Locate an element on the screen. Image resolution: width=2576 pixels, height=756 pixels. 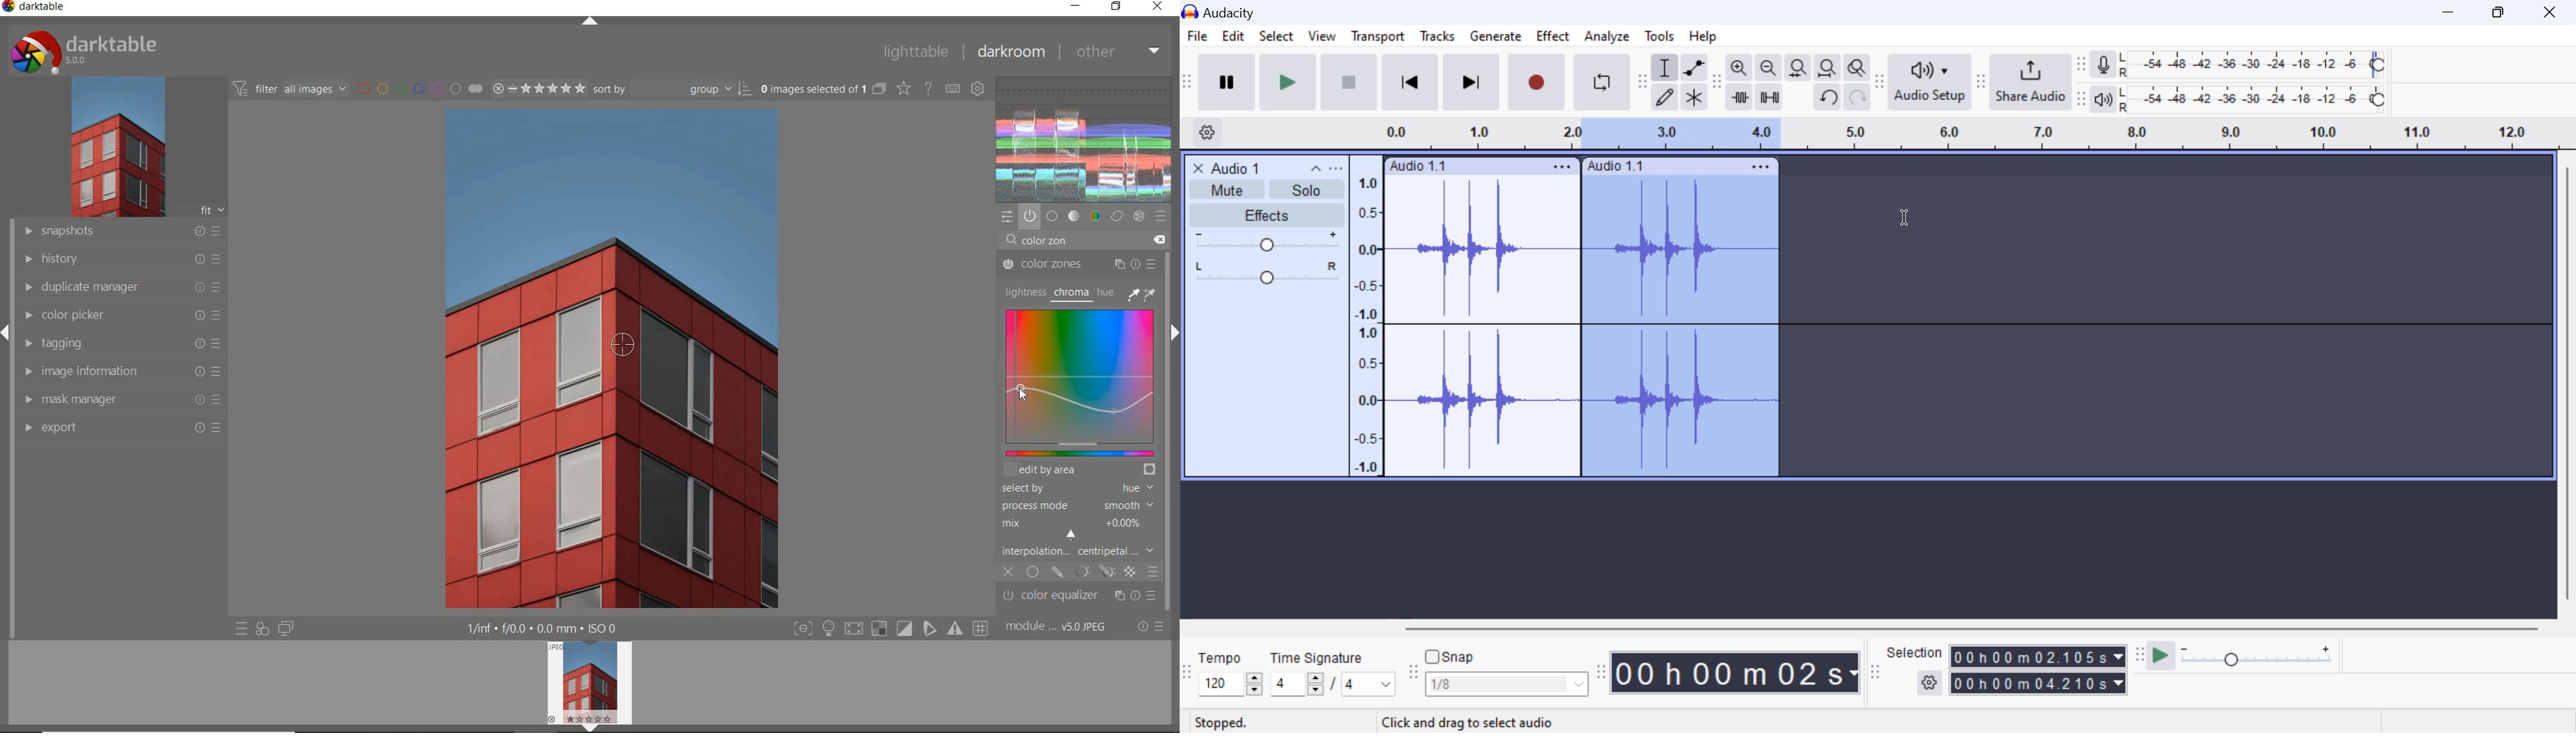
Skip To End is located at coordinates (1469, 85).